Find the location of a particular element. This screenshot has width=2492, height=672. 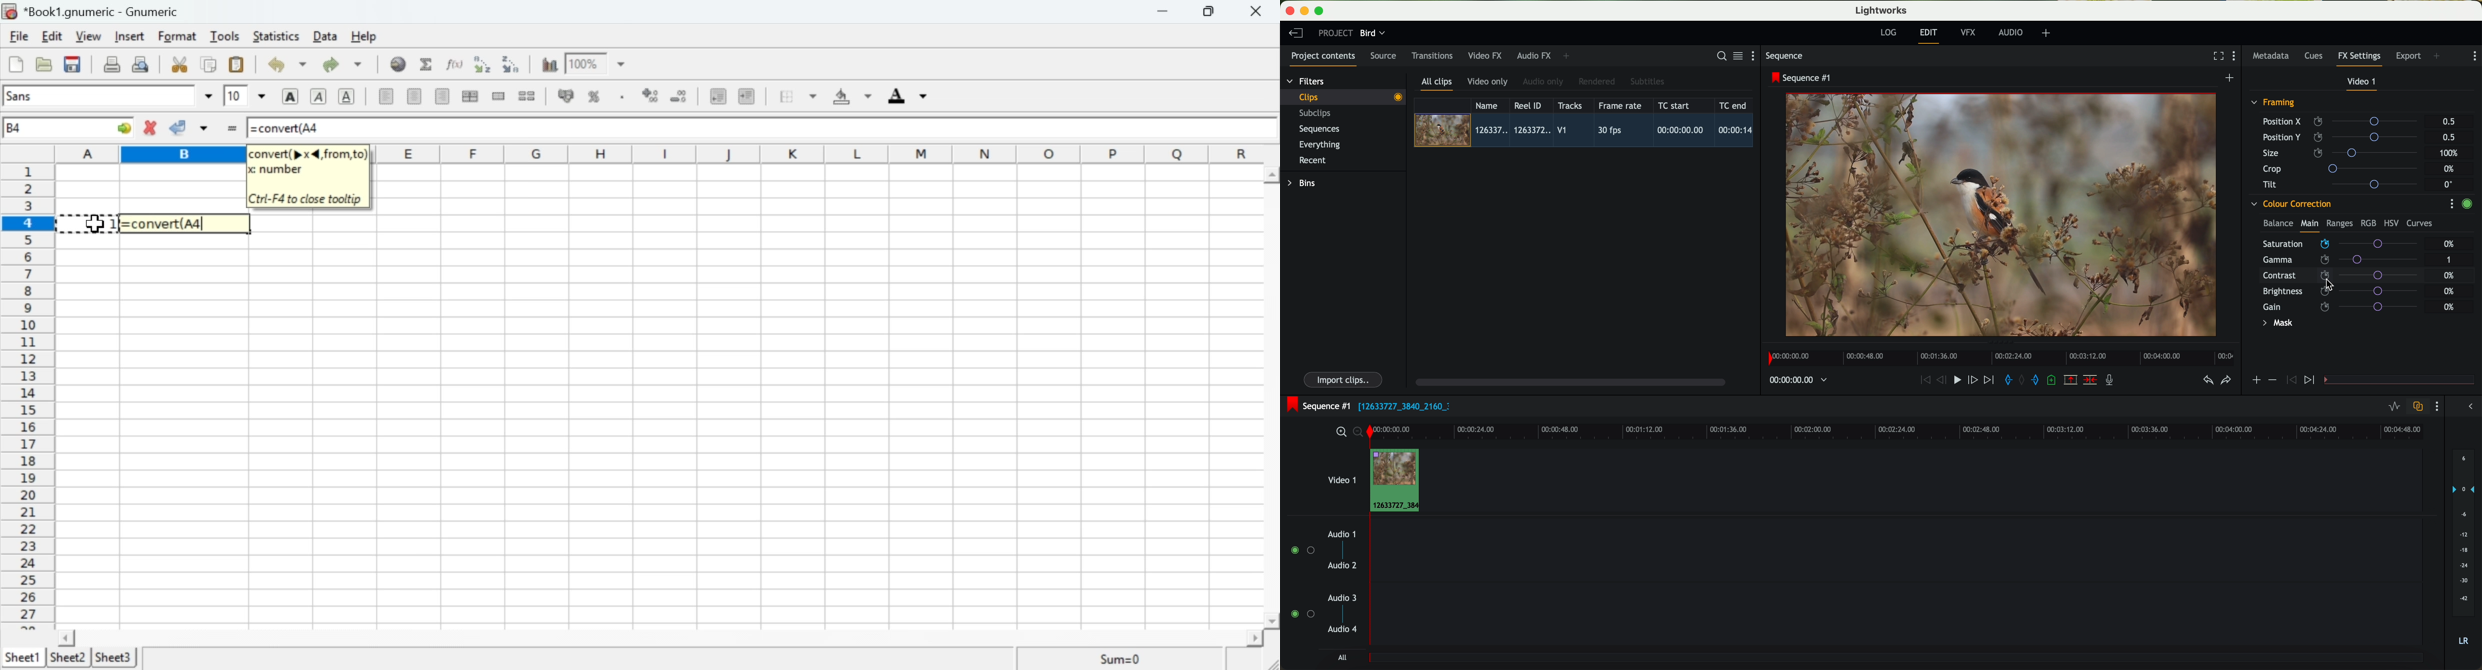

sequence #1 is located at coordinates (1316, 406).